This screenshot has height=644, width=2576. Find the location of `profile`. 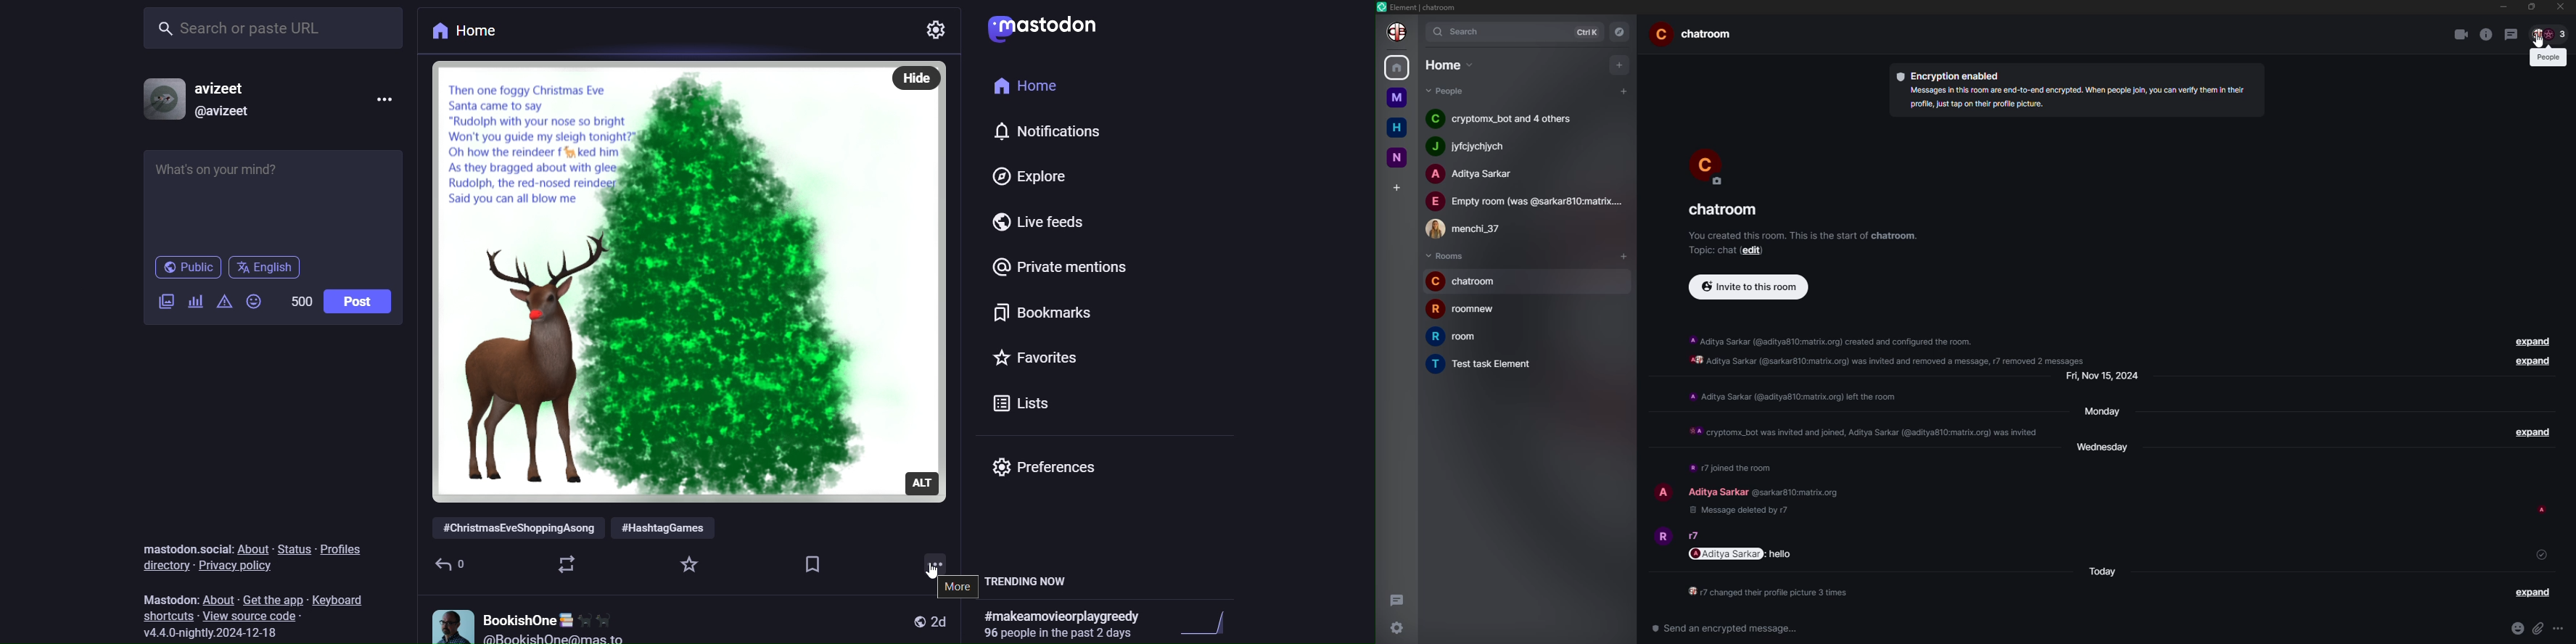

profile is located at coordinates (1399, 31).